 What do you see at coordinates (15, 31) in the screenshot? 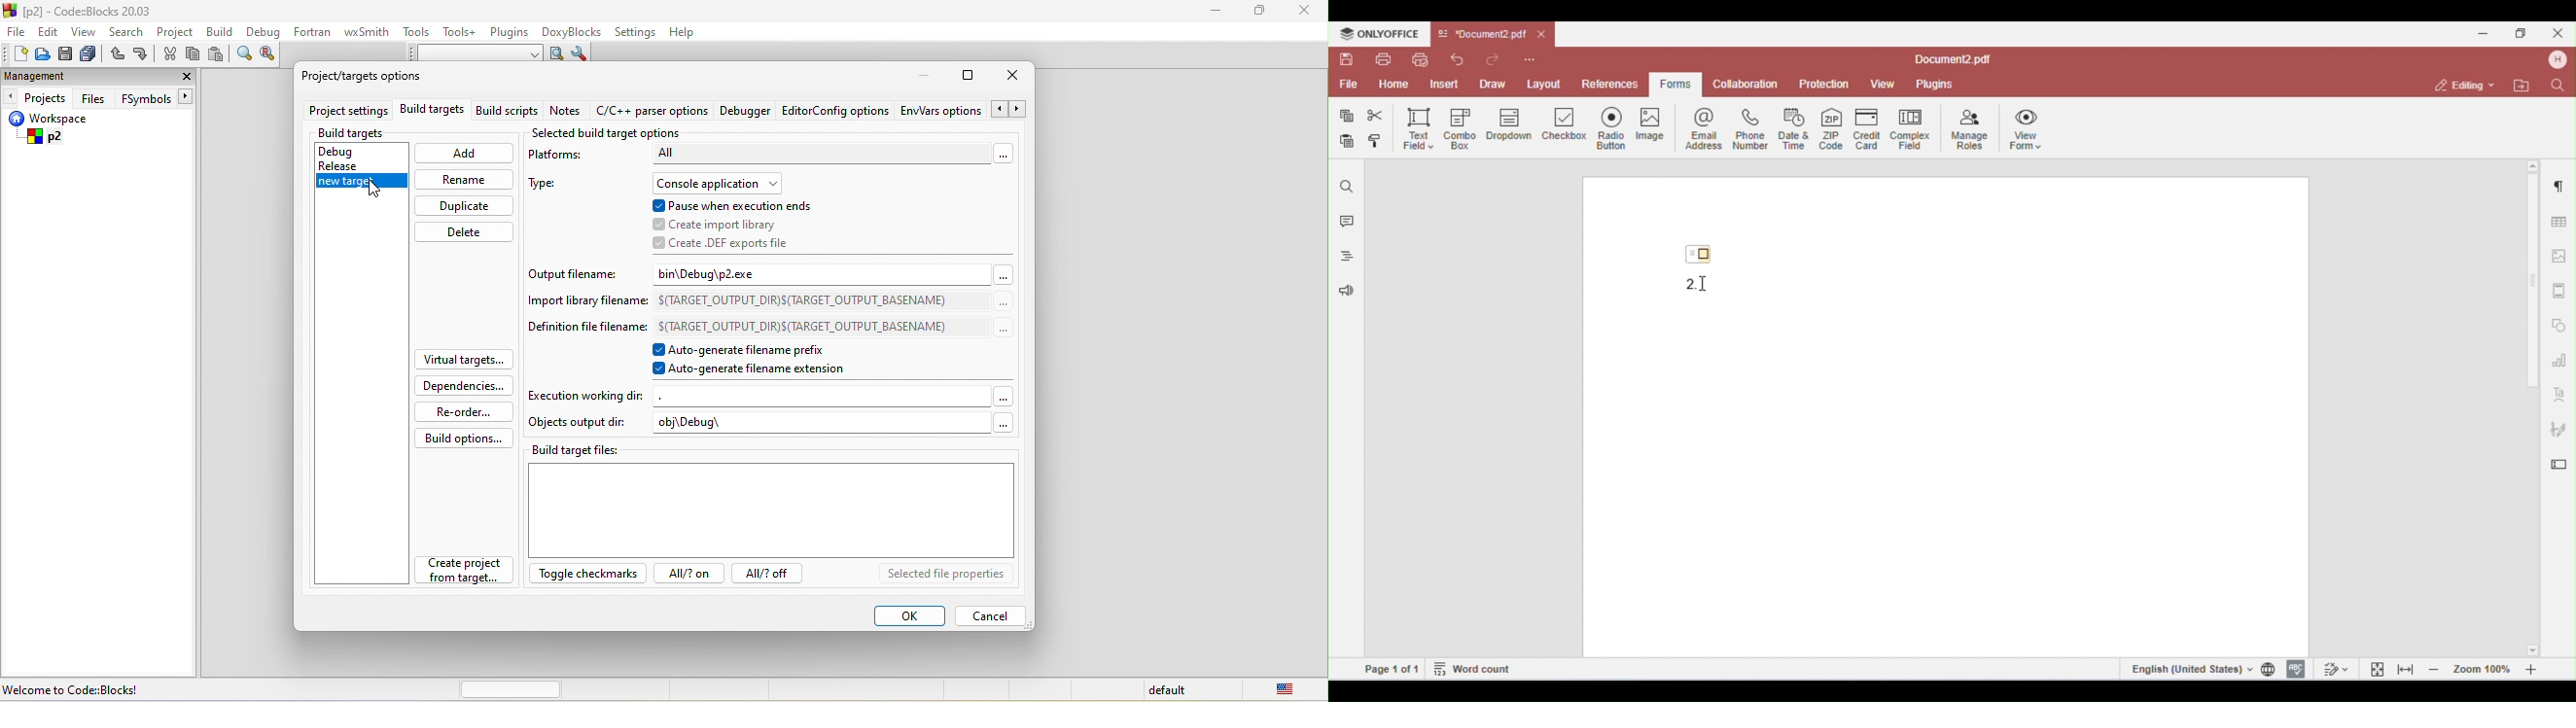
I see `file` at bounding box center [15, 31].